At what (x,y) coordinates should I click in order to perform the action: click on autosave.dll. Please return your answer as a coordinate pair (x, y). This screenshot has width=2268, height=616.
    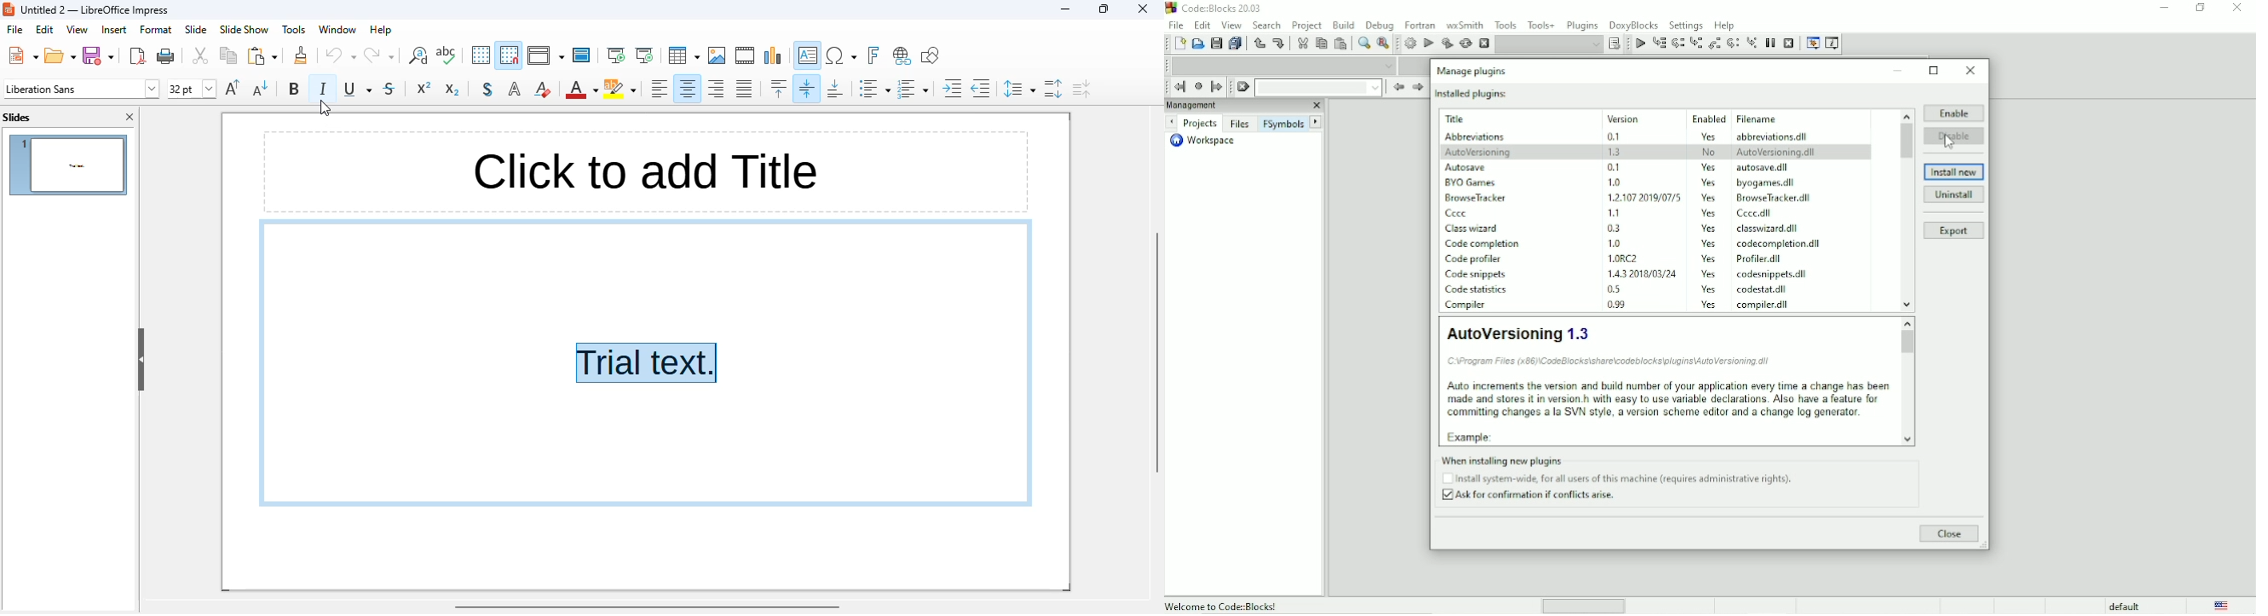
    Looking at the image, I should click on (1764, 166).